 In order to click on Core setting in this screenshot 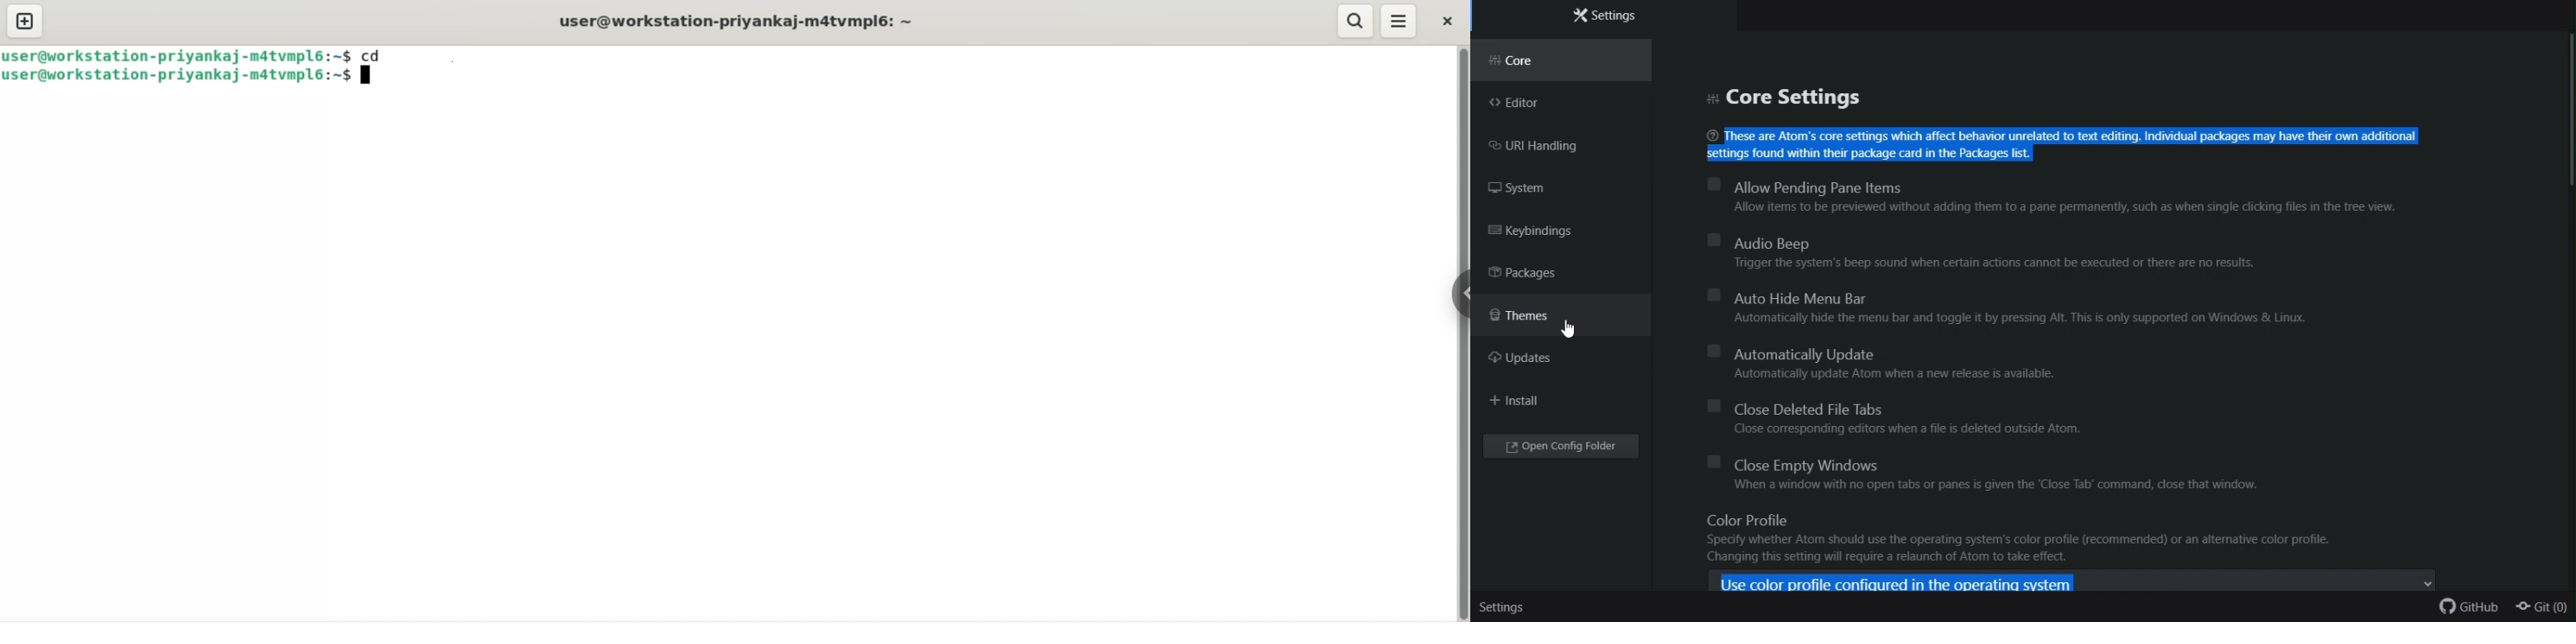, I will do `click(1788, 97)`.